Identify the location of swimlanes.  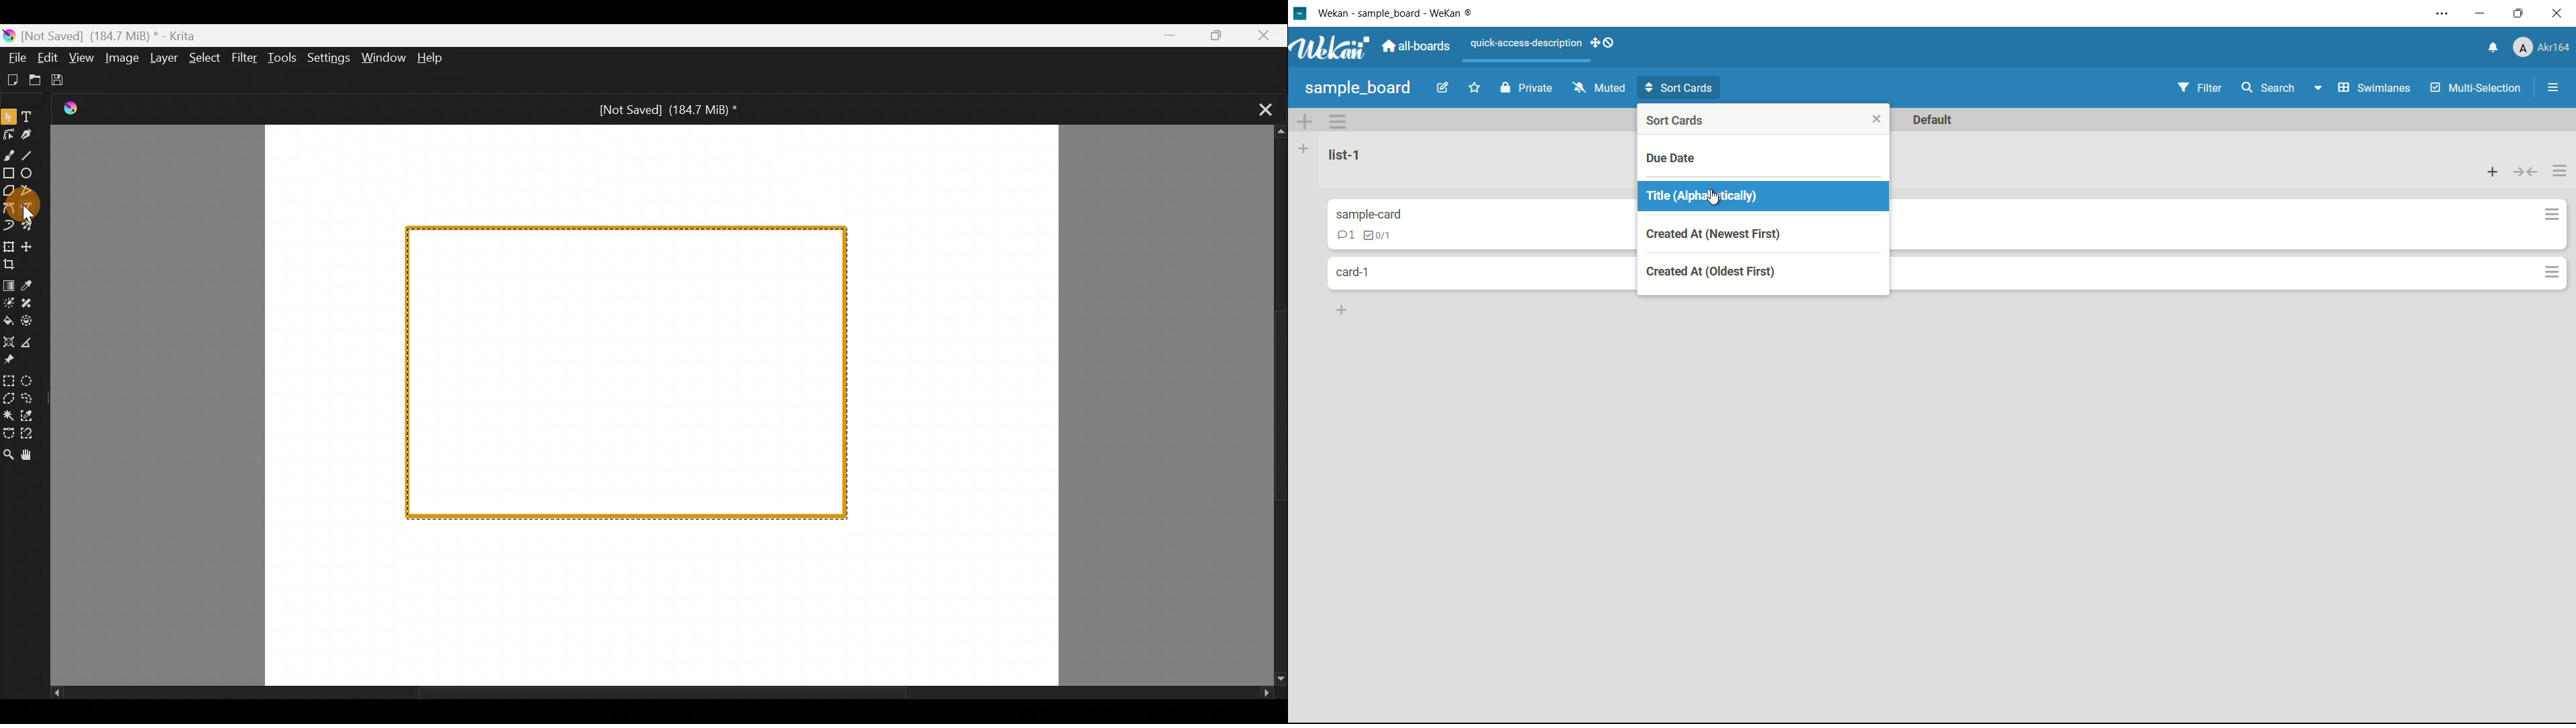
(2362, 87).